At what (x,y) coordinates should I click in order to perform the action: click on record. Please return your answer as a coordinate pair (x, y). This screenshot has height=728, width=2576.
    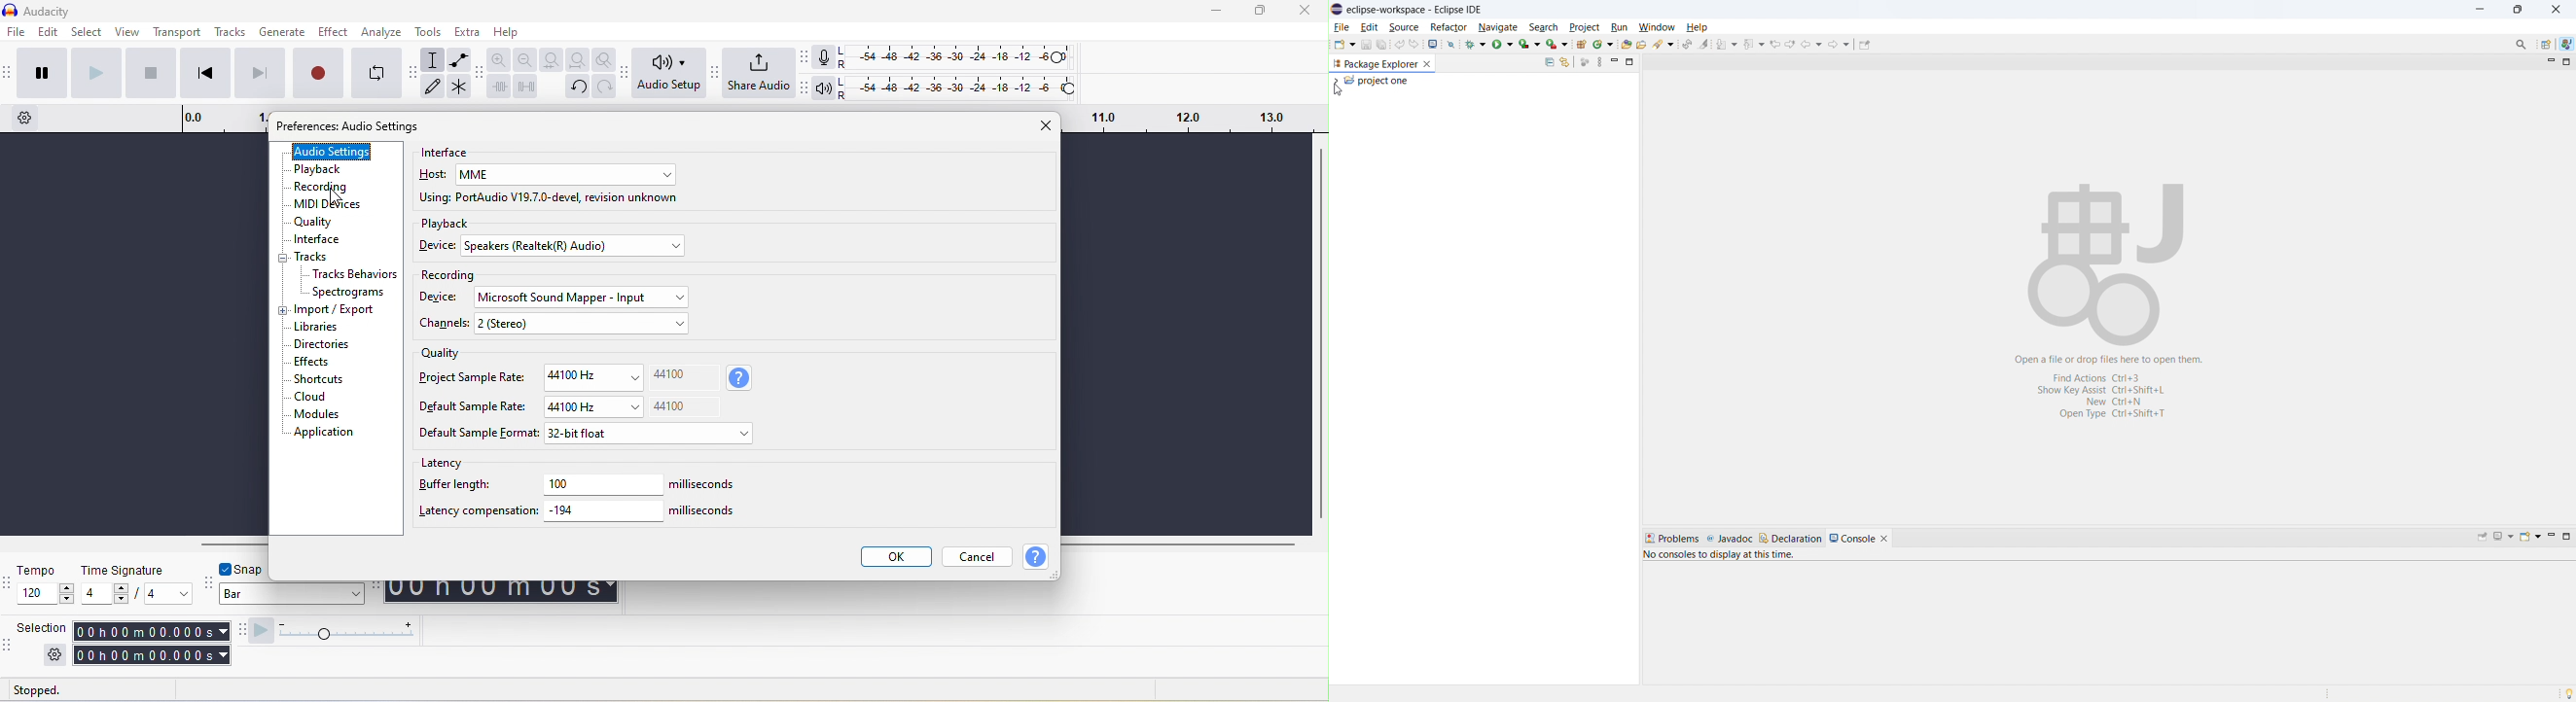
    Looking at the image, I should click on (318, 73).